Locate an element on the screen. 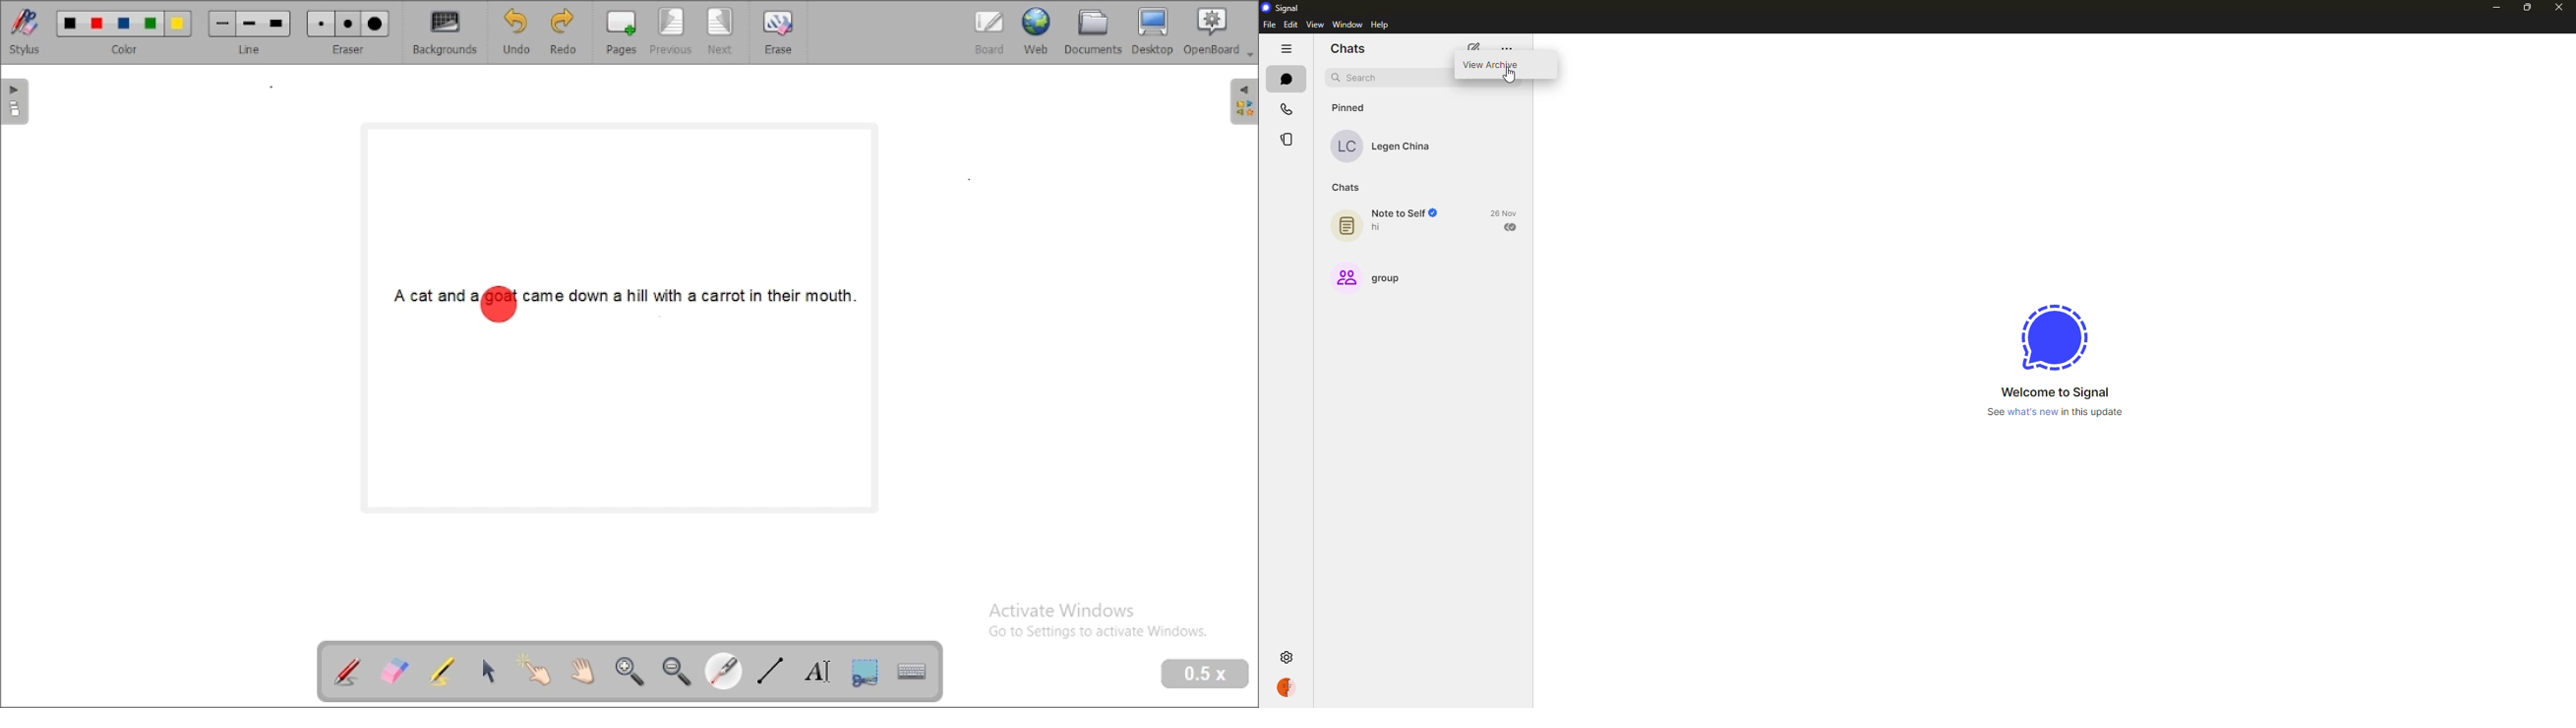 The height and width of the screenshot is (728, 2576). hide tabs is located at coordinates (1286, 49).